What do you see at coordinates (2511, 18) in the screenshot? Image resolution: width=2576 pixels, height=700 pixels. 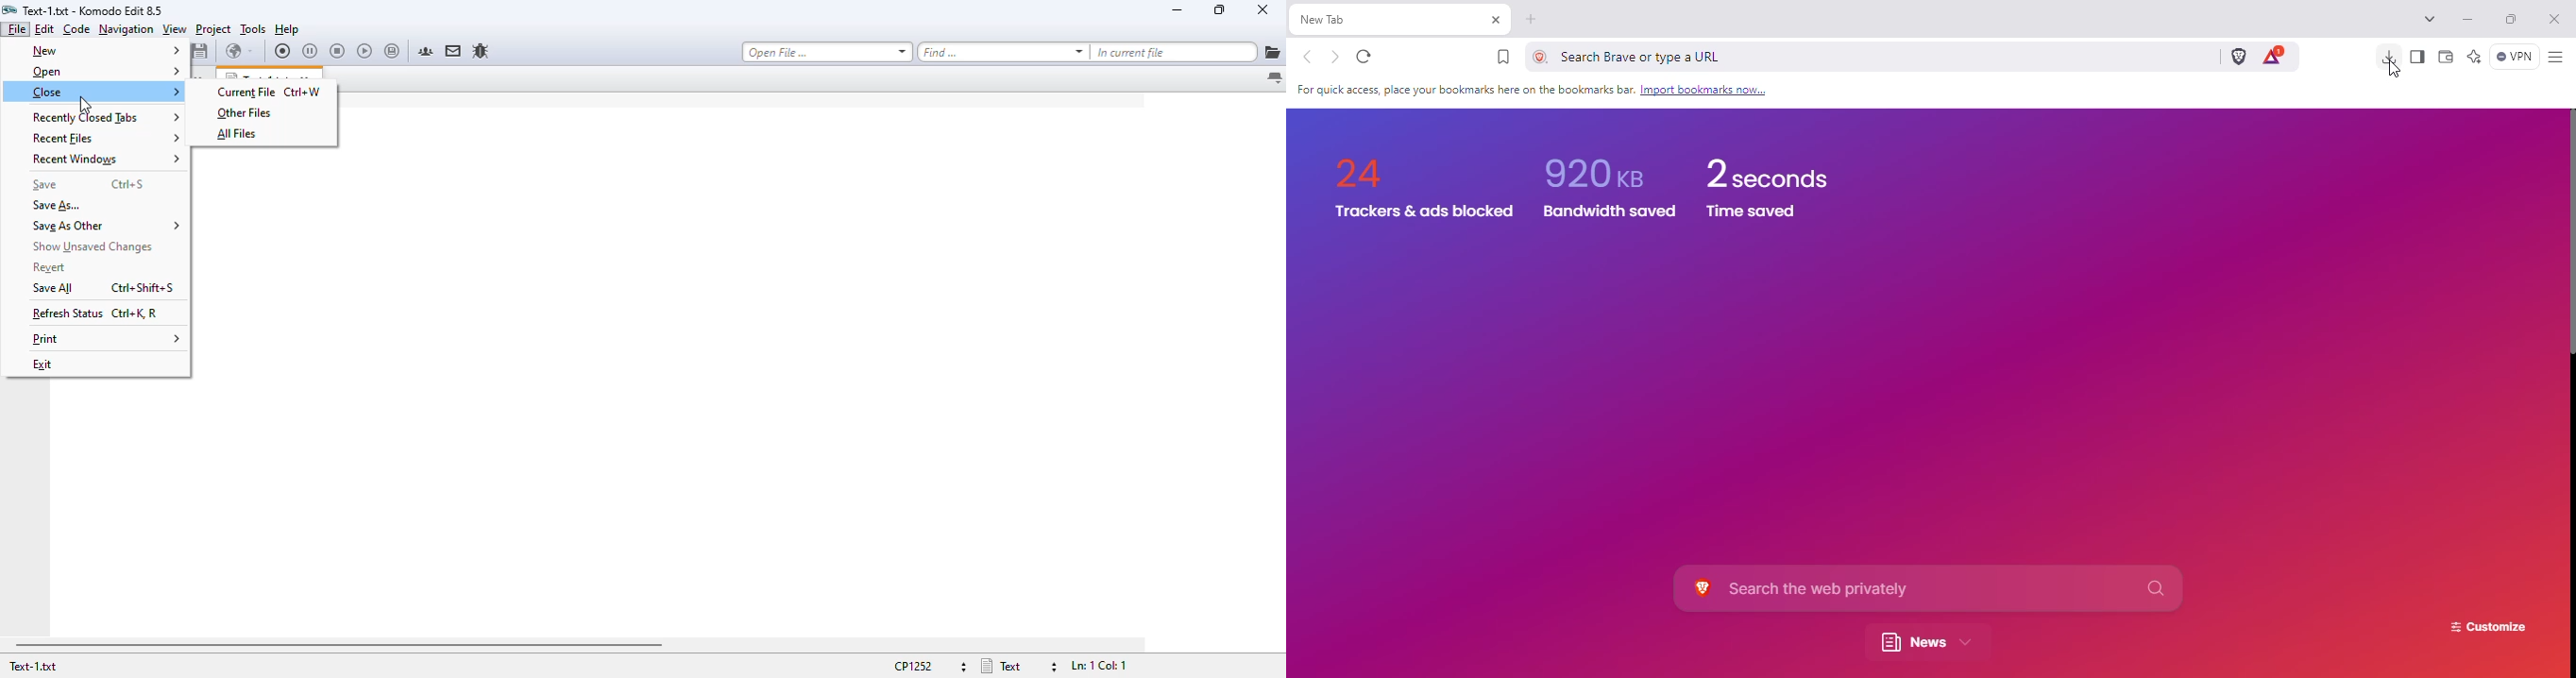 I see `maximize` at bounding box center [2511, 18].